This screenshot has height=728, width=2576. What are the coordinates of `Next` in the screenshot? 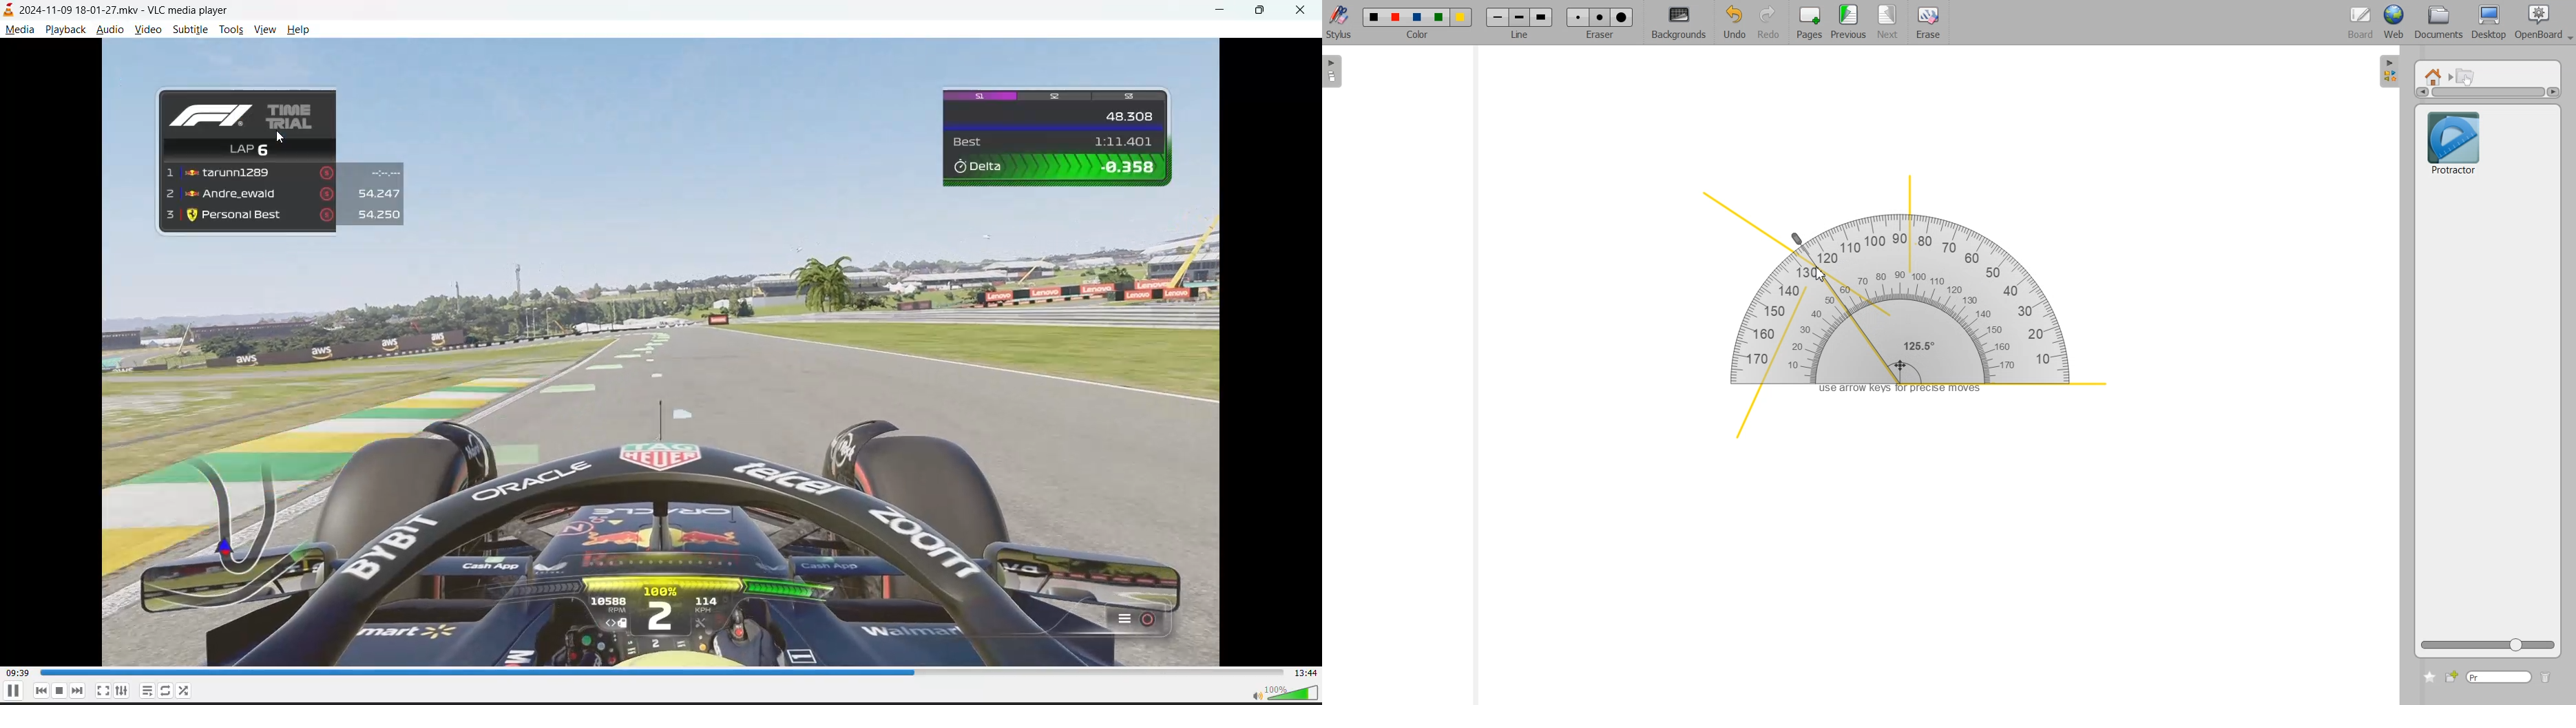 It's located at (1889, 23).